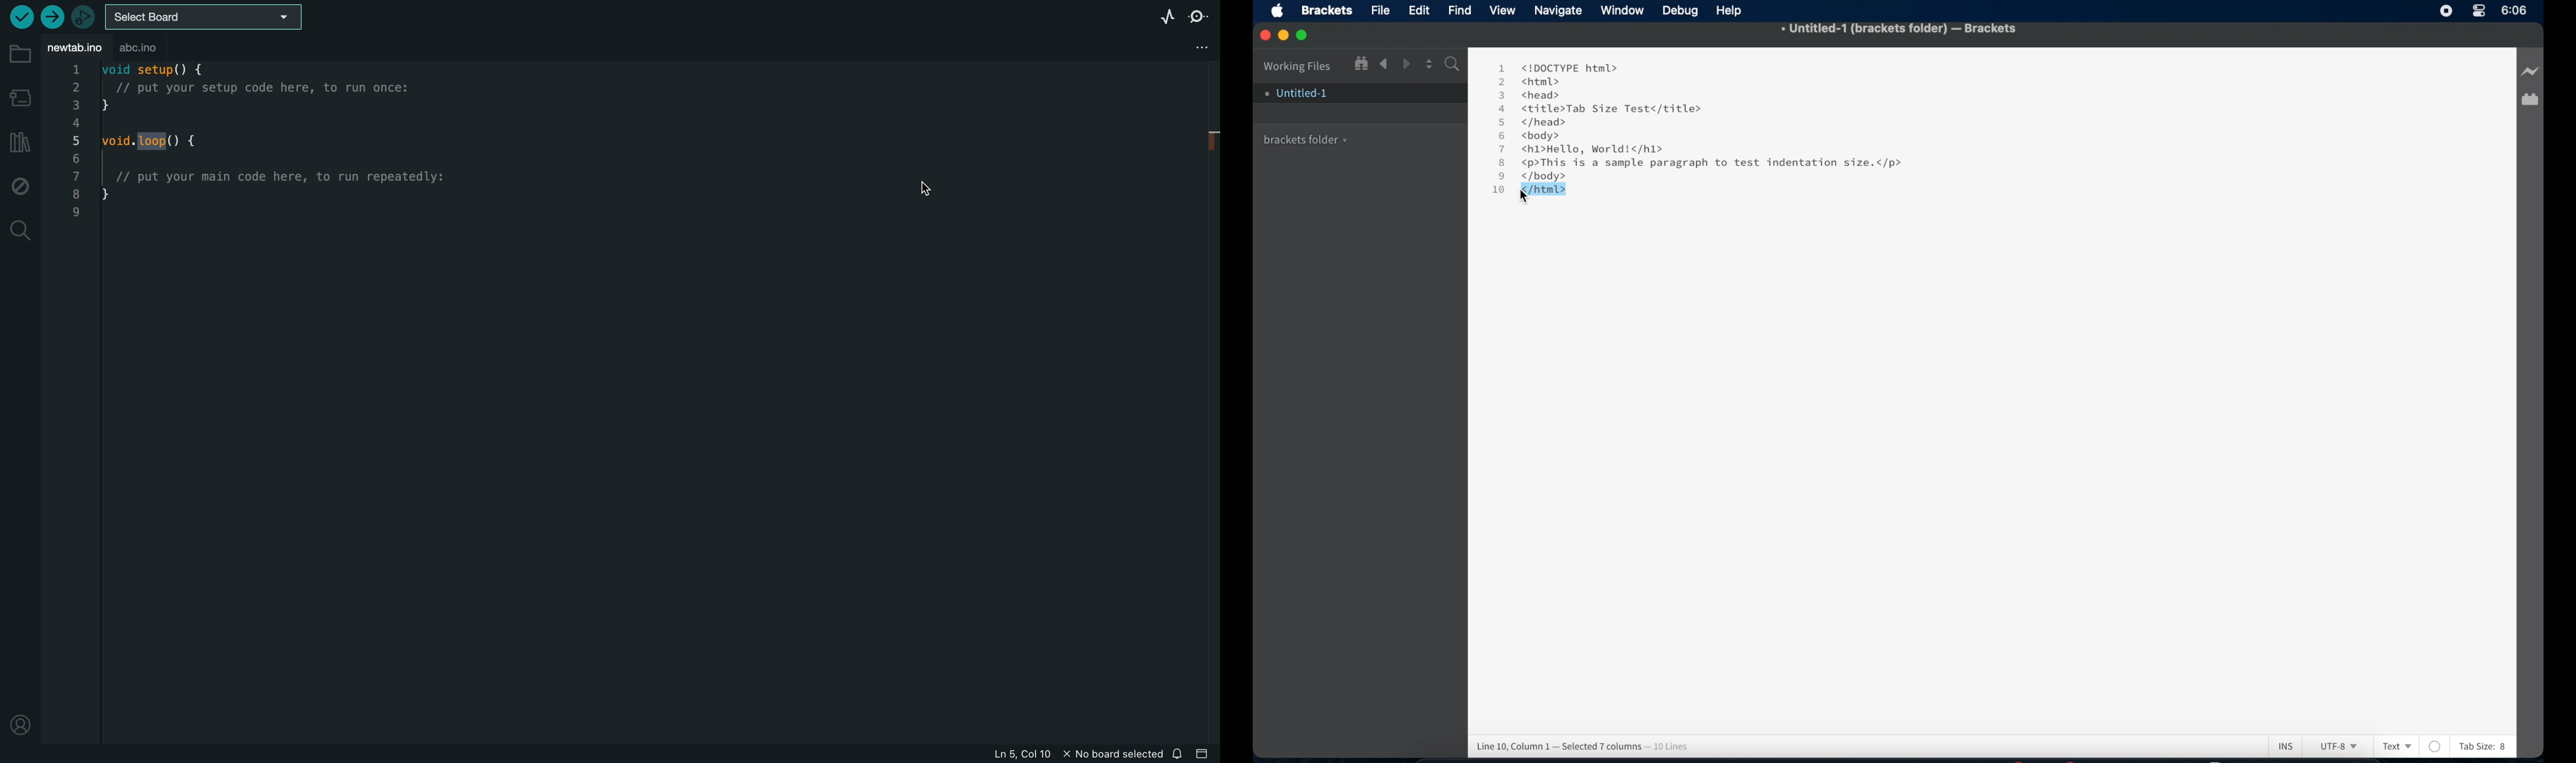  I want to click on Minimize, so click(1286, 35).